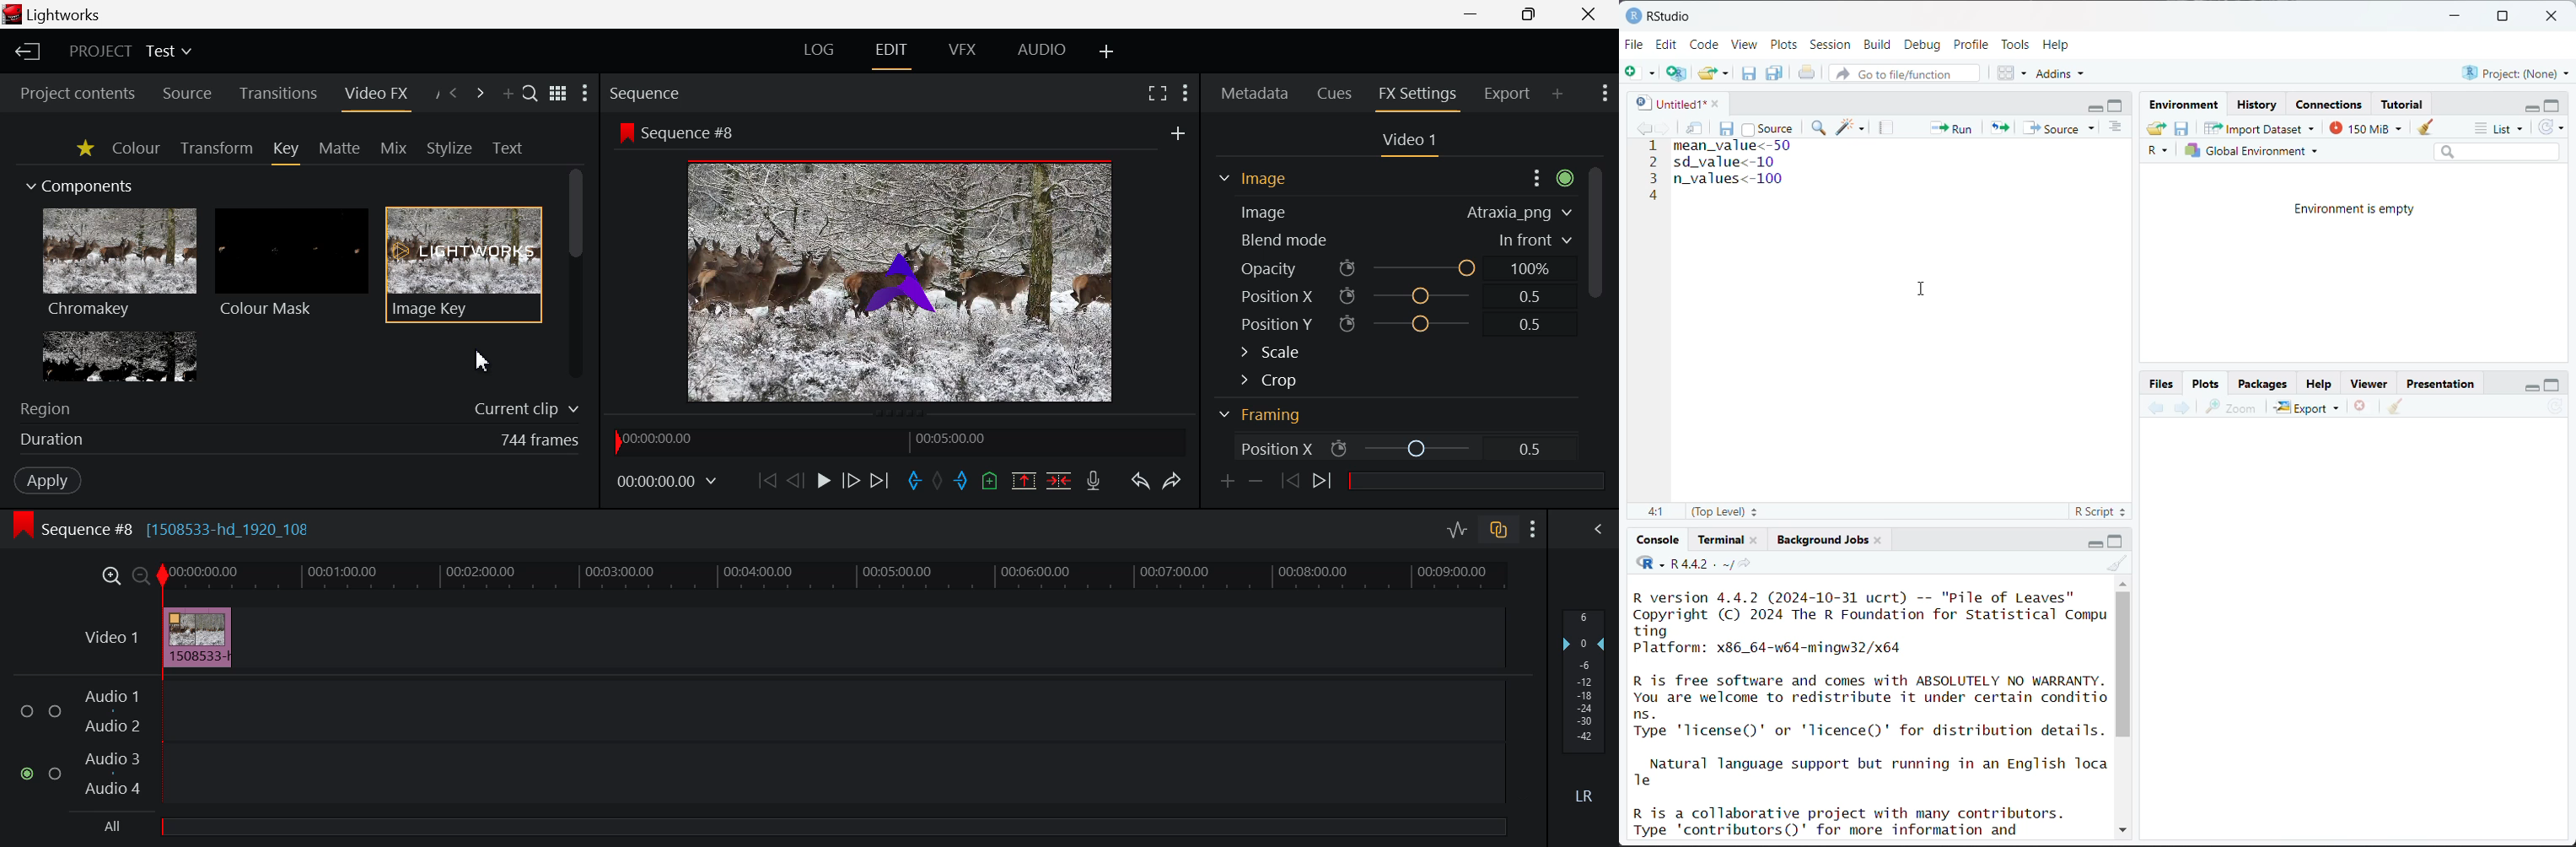 The image size is (2576, 868). What do you see at coordinates (2356, 210) in the screenshot?
I see `Environment is empty` at bounding box center [2356, 210].